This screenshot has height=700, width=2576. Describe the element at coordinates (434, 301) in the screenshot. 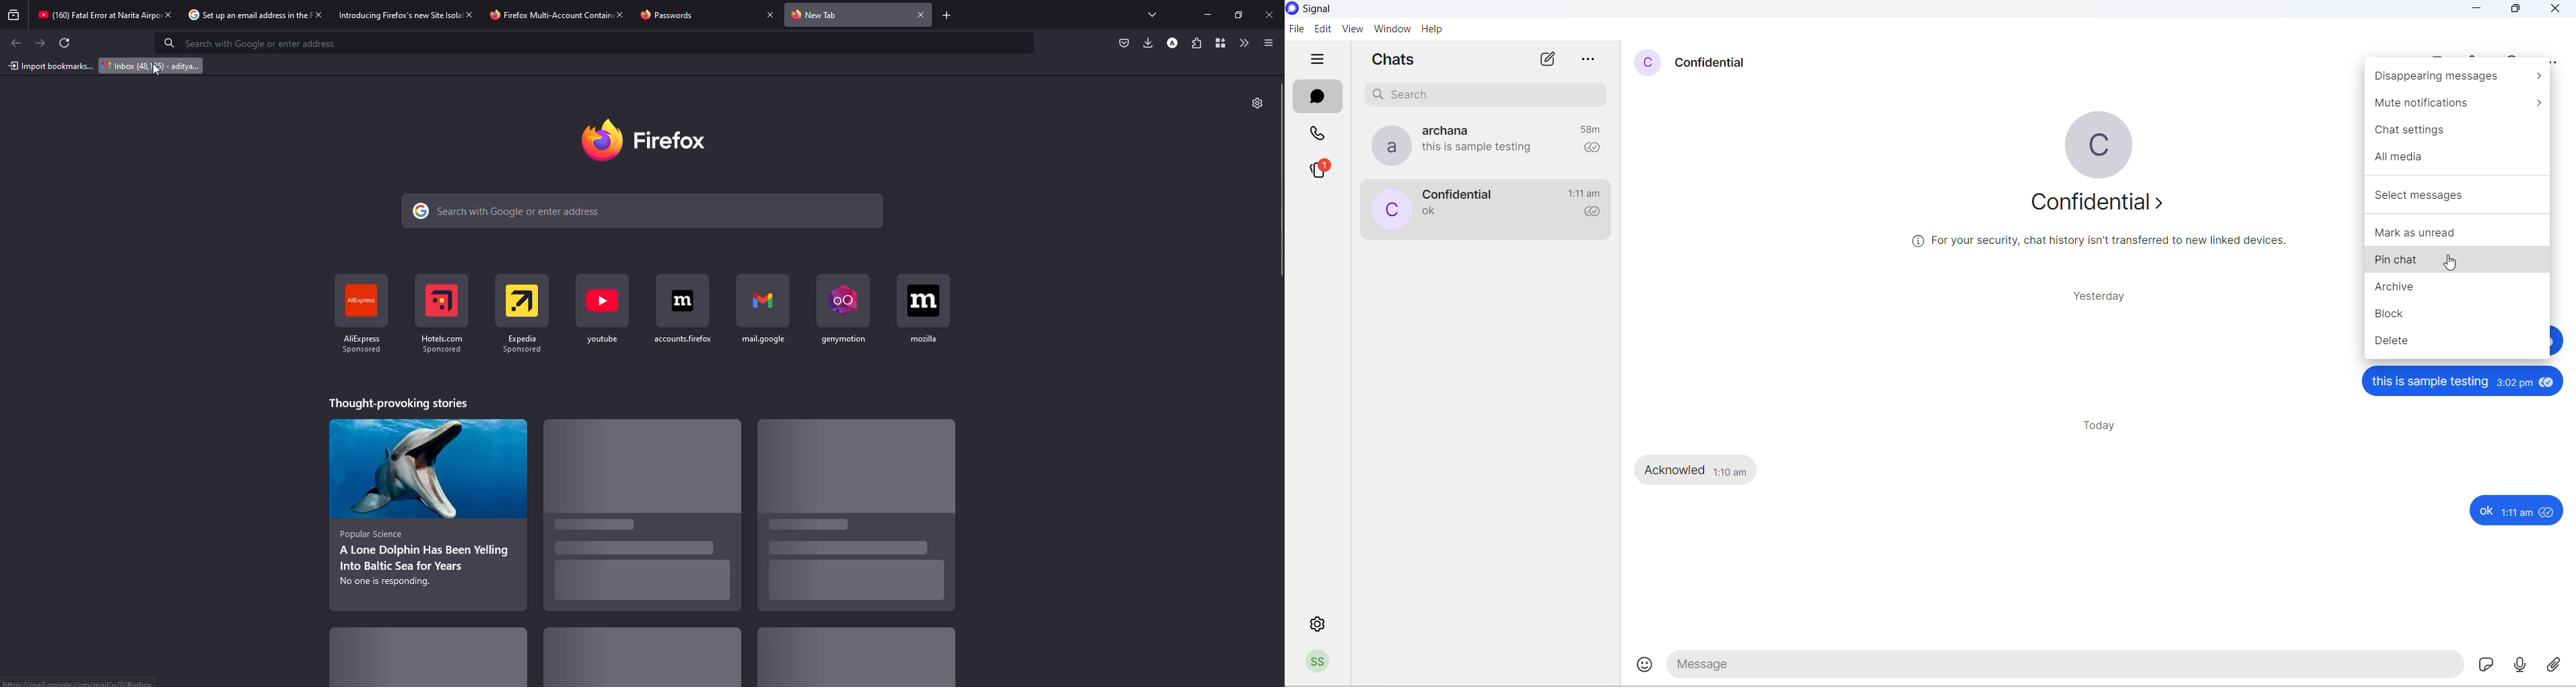

I see `Icon` at that location.